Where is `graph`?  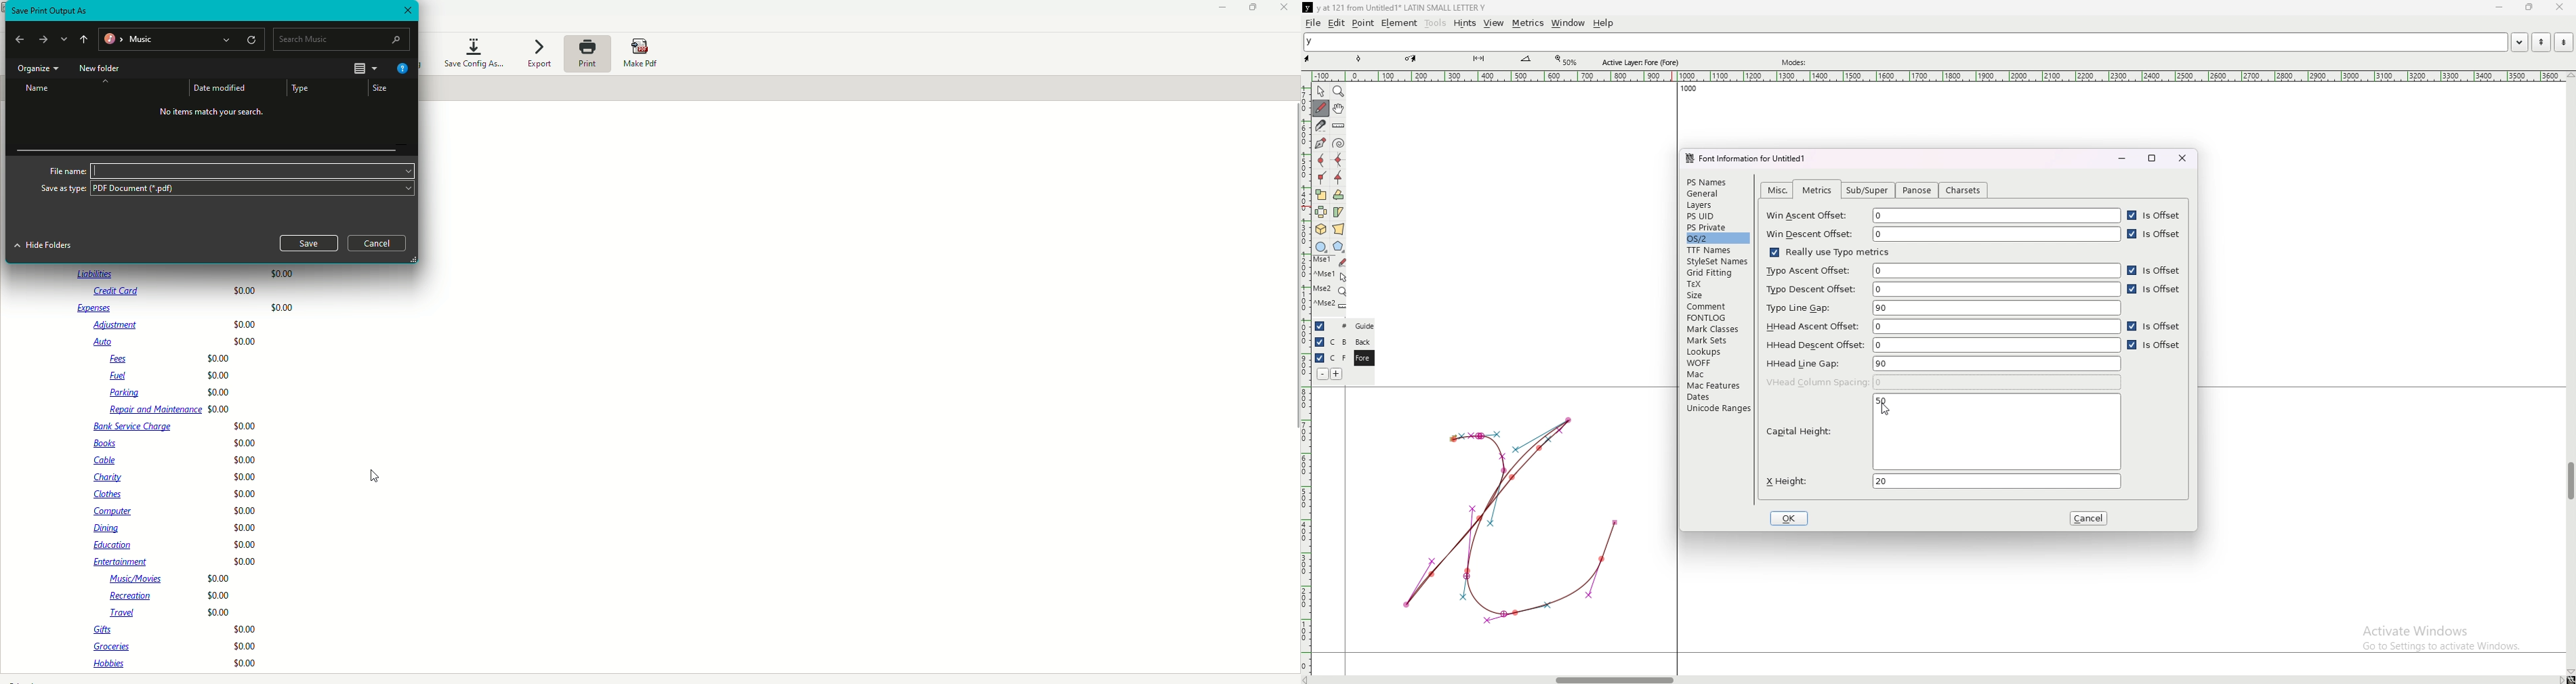 graph is located at coordinates (1510, 519).